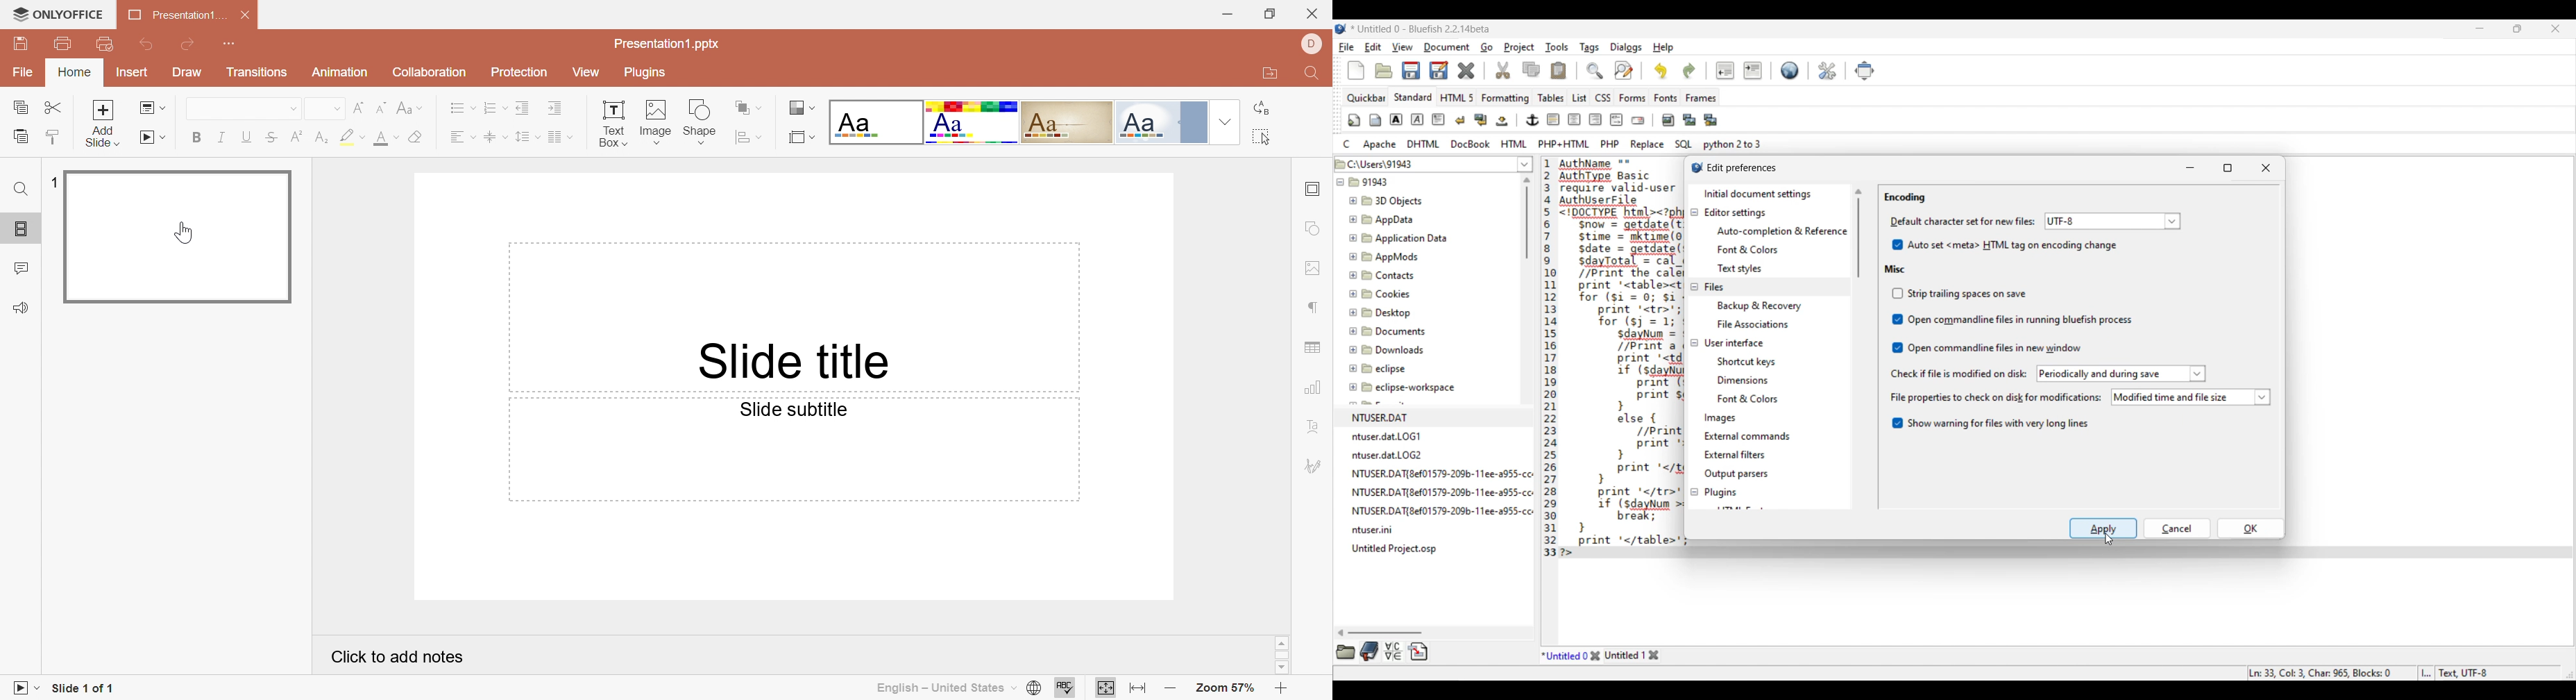 This screenshot has width=2576, height=700. What do you see at coordinates (459, 108) in the screenshot?
I see `Bullets` at bounding box center [459, 108].